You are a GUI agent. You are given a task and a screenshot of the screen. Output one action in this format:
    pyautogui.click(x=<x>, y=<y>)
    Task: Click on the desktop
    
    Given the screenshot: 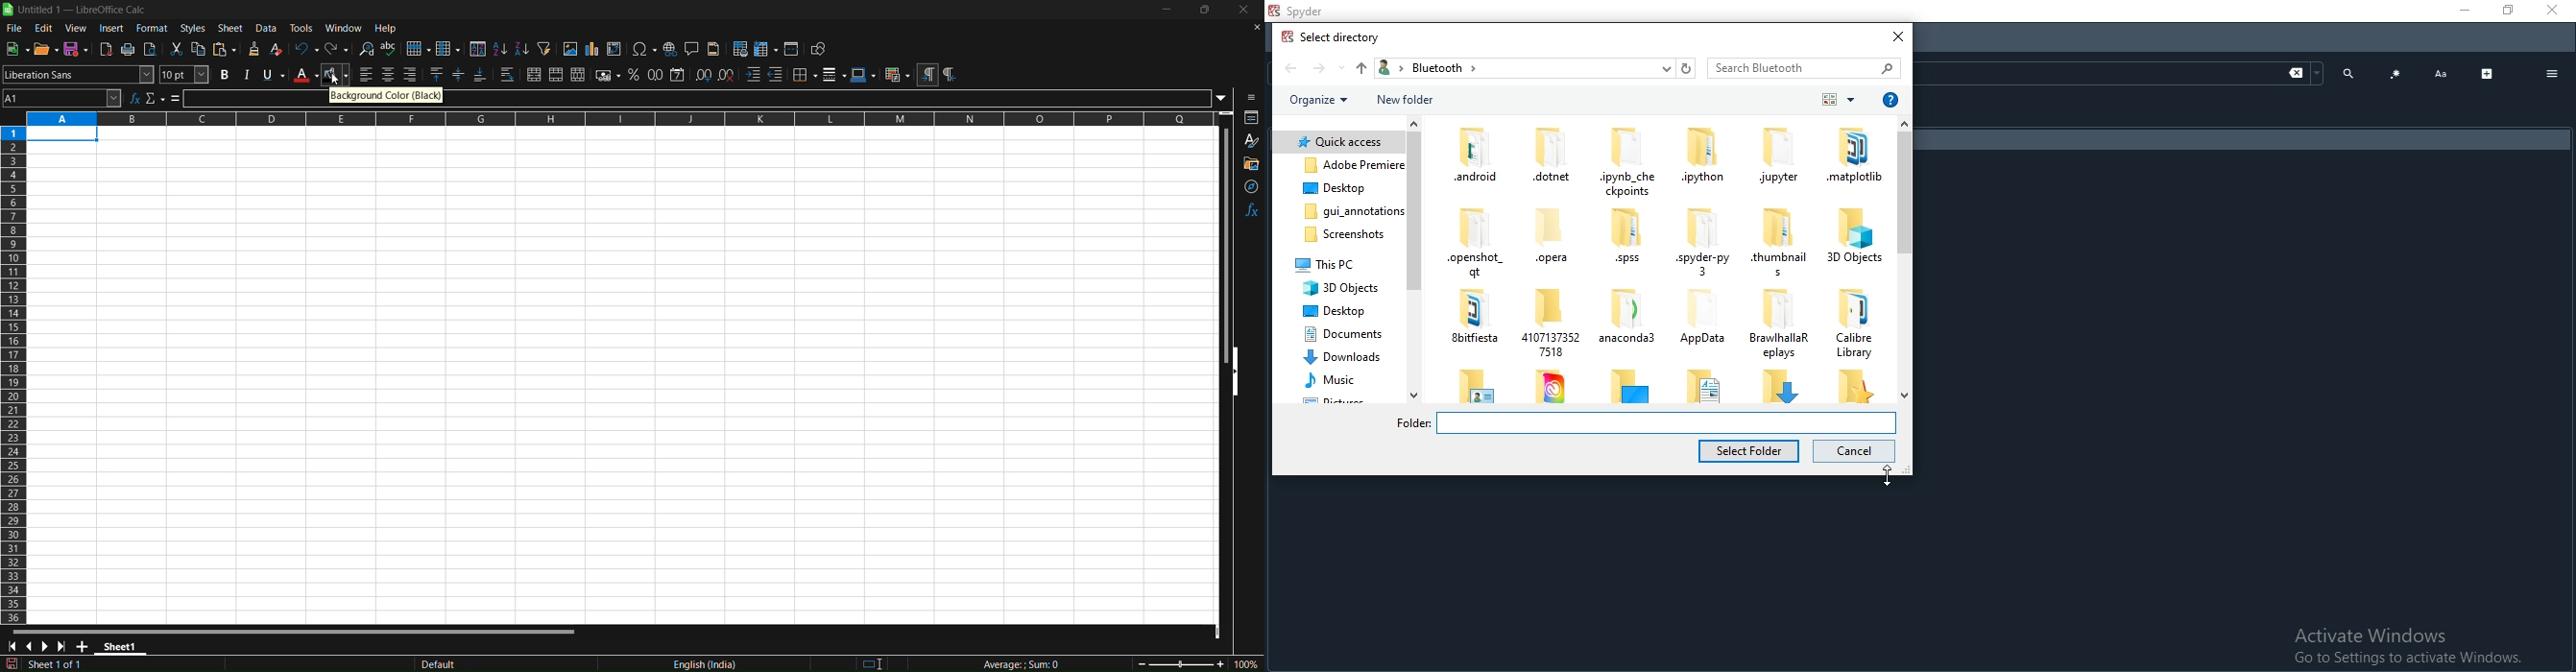 What is the action you would take?
    pyautogui.click(x=1337, y=187)
    